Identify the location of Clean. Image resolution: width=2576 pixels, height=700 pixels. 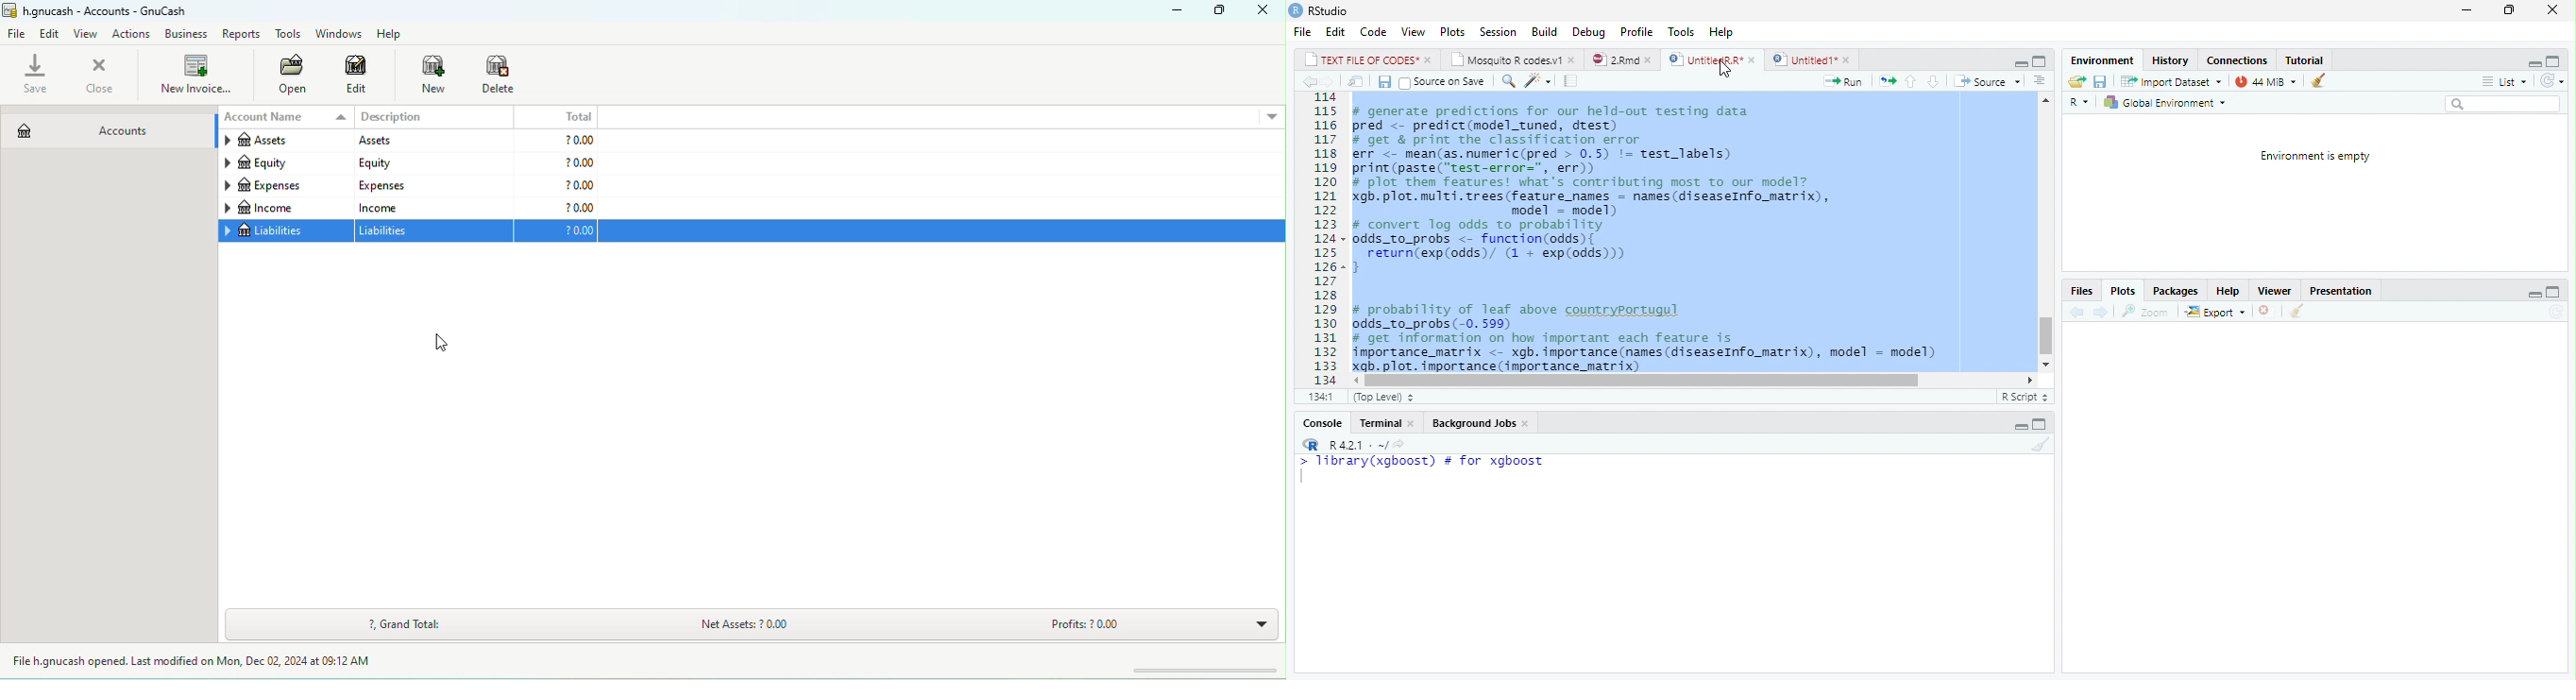
(2037, 445).